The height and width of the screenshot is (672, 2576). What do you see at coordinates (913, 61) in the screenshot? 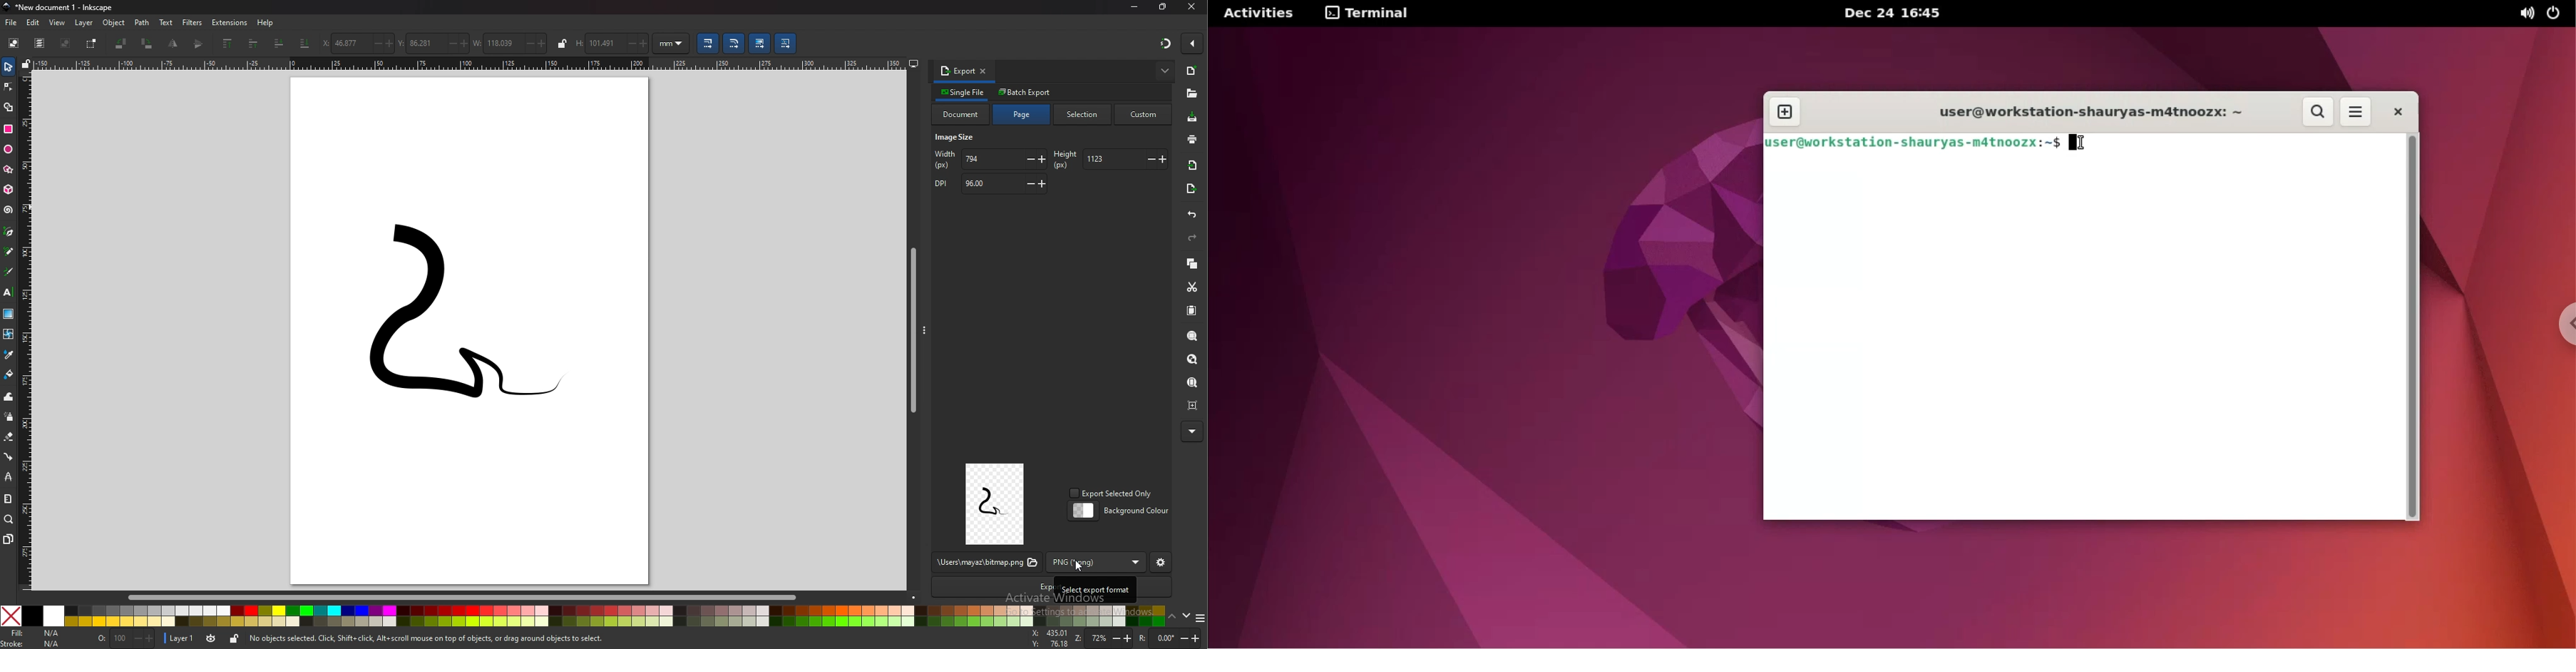
I see `display options` at bounding box center [913, 61].